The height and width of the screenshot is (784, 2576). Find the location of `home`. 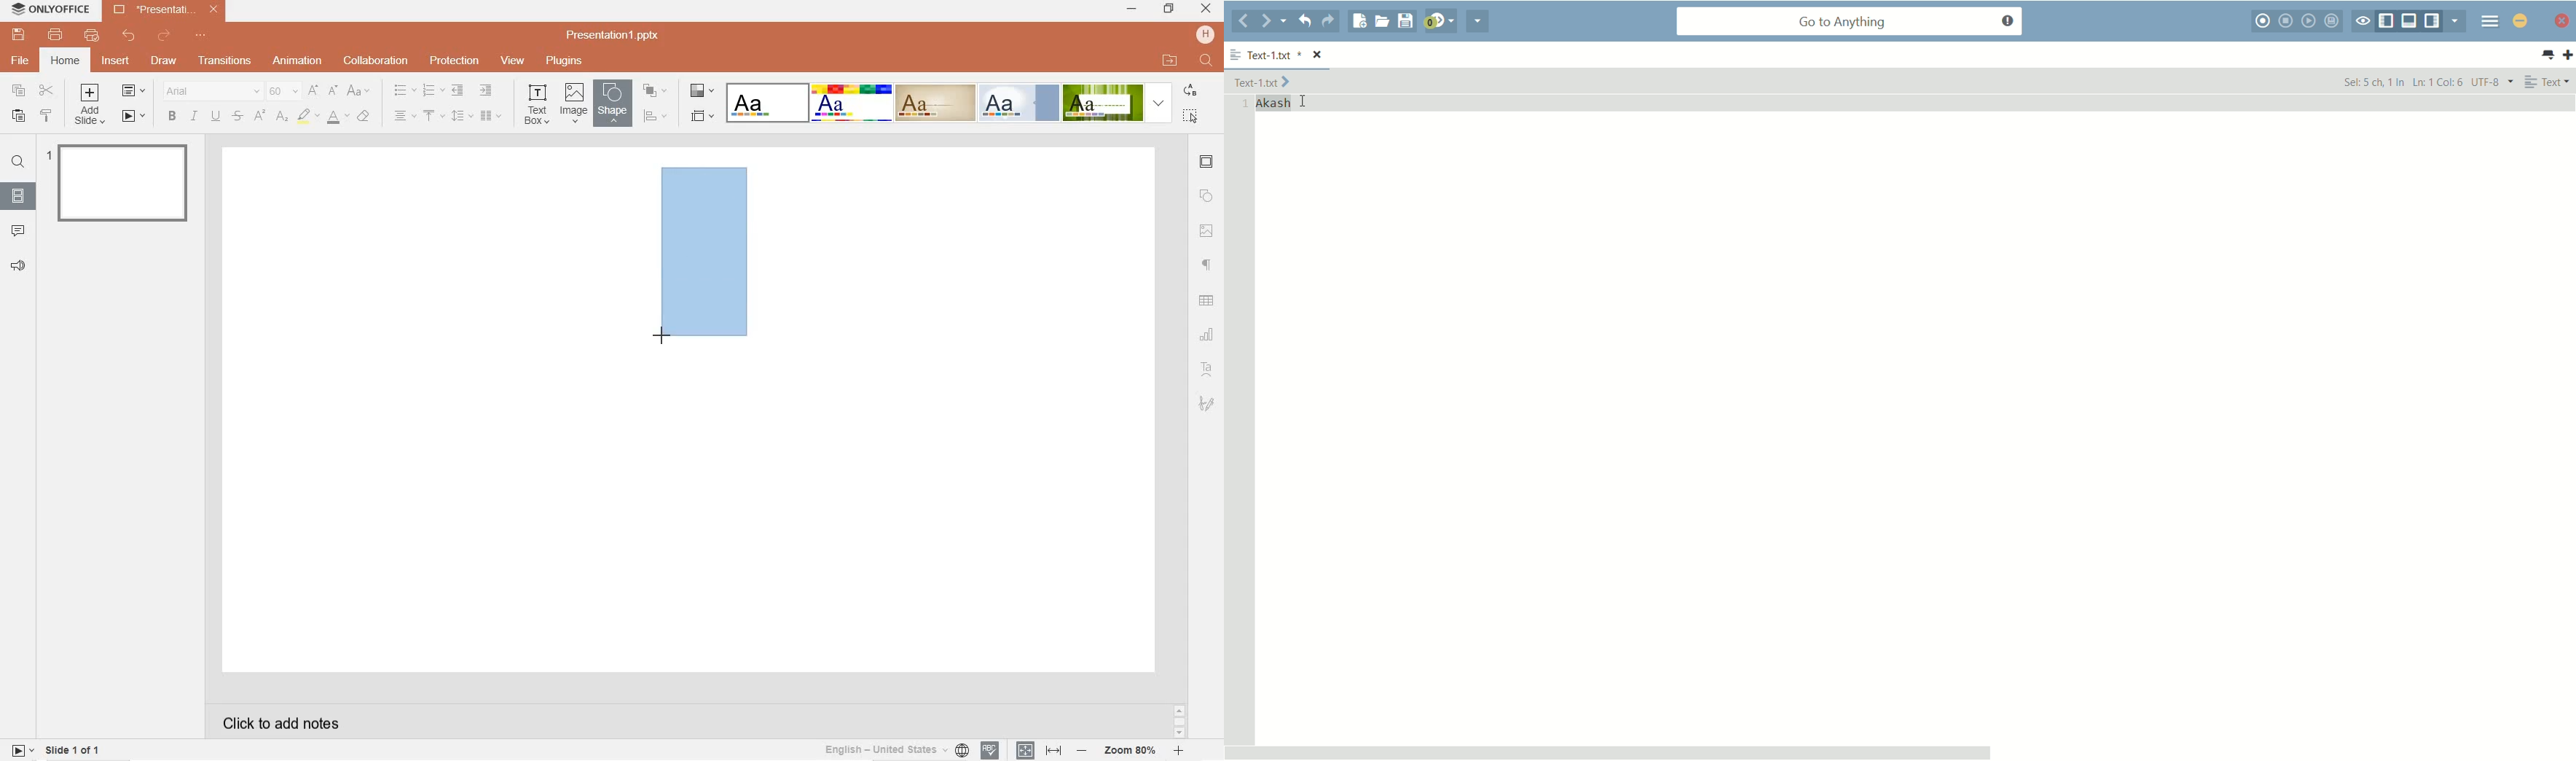

home is located at coordinates (65, 61).